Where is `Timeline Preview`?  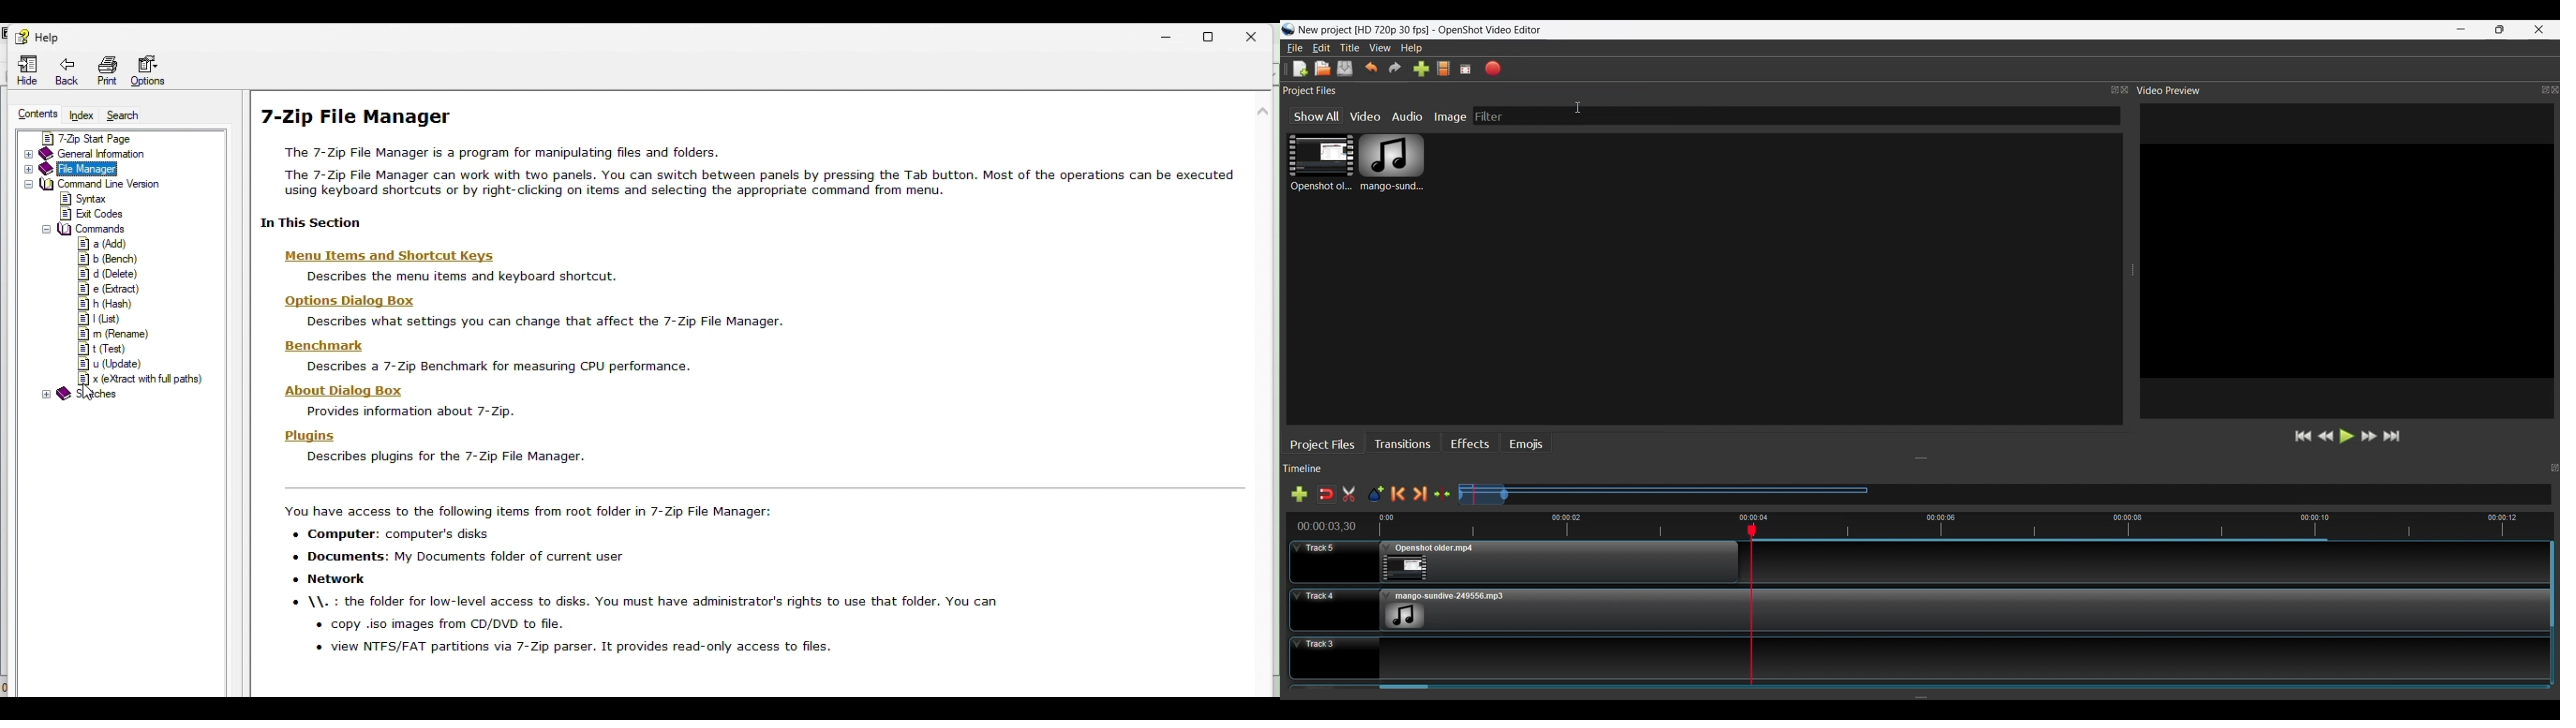
Timeline Preview is located at coordinates (1324, 525).